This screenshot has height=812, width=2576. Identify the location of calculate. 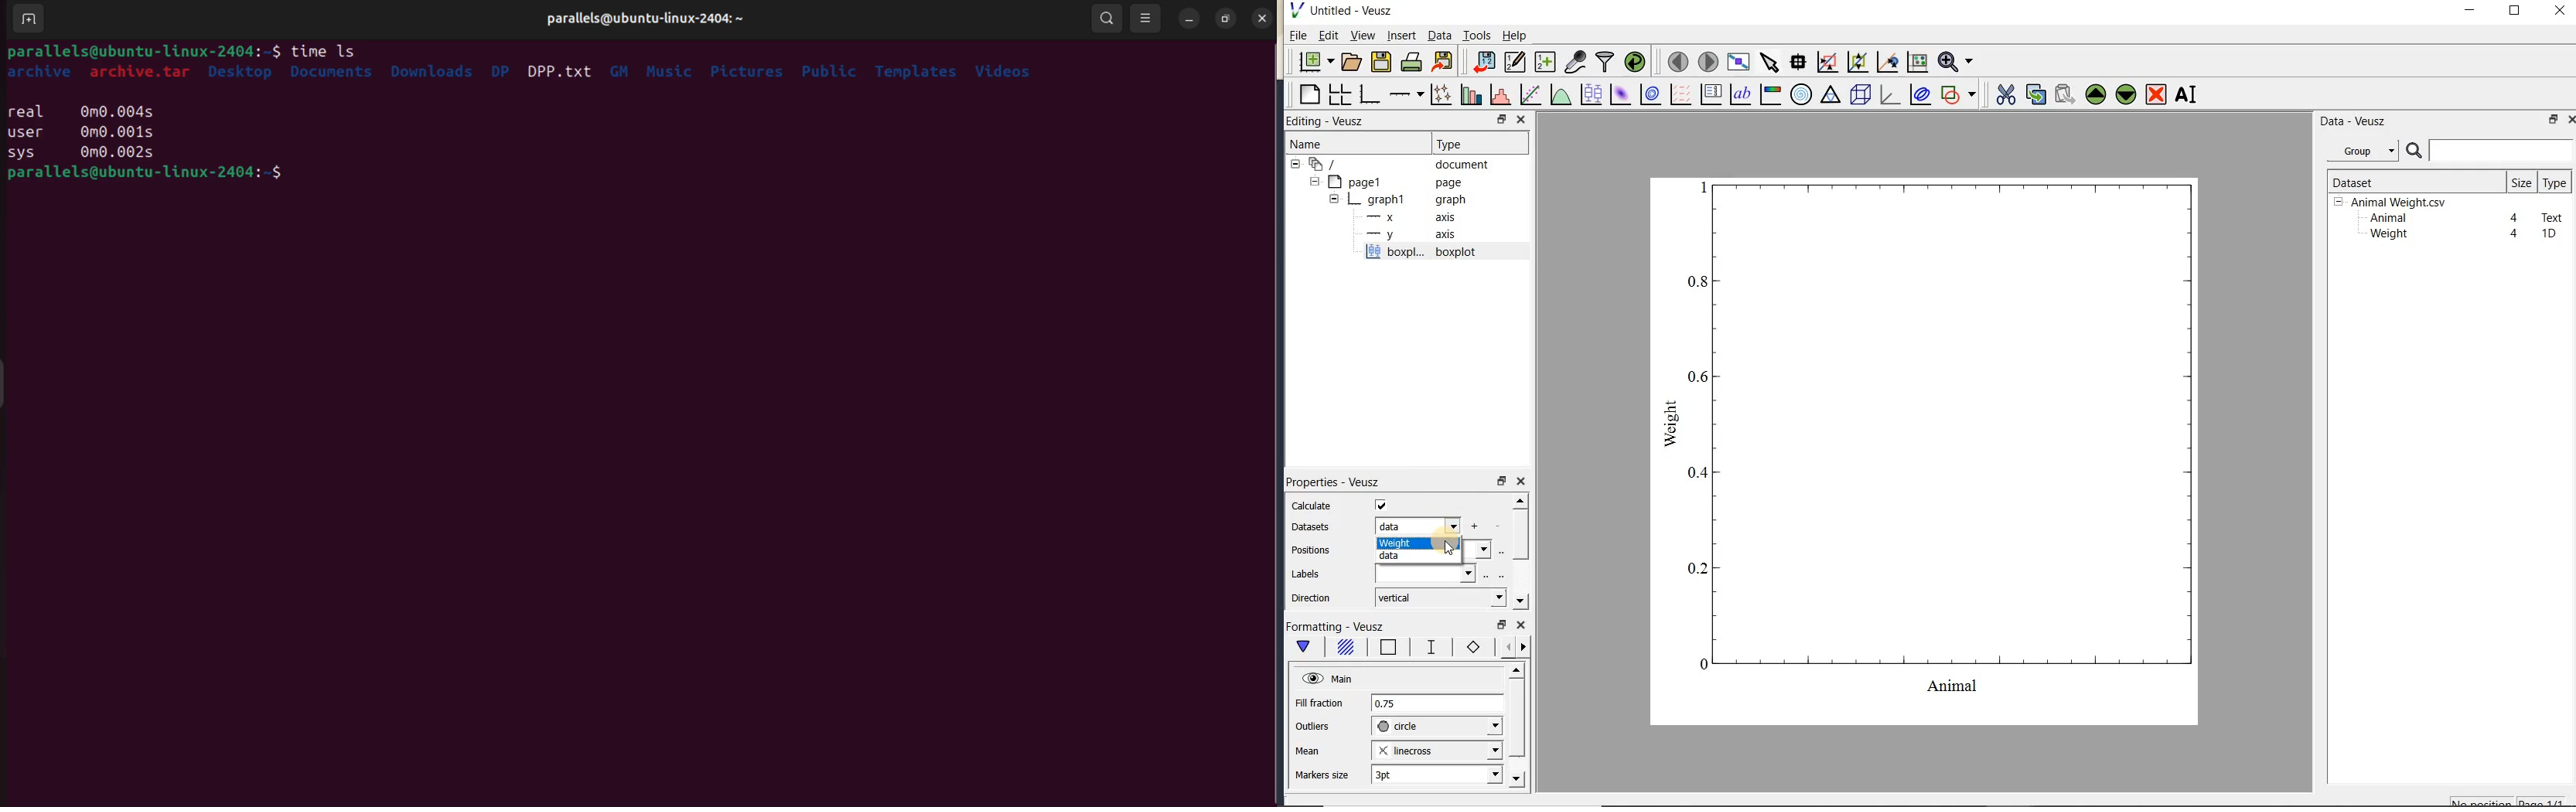
(1312, 506).